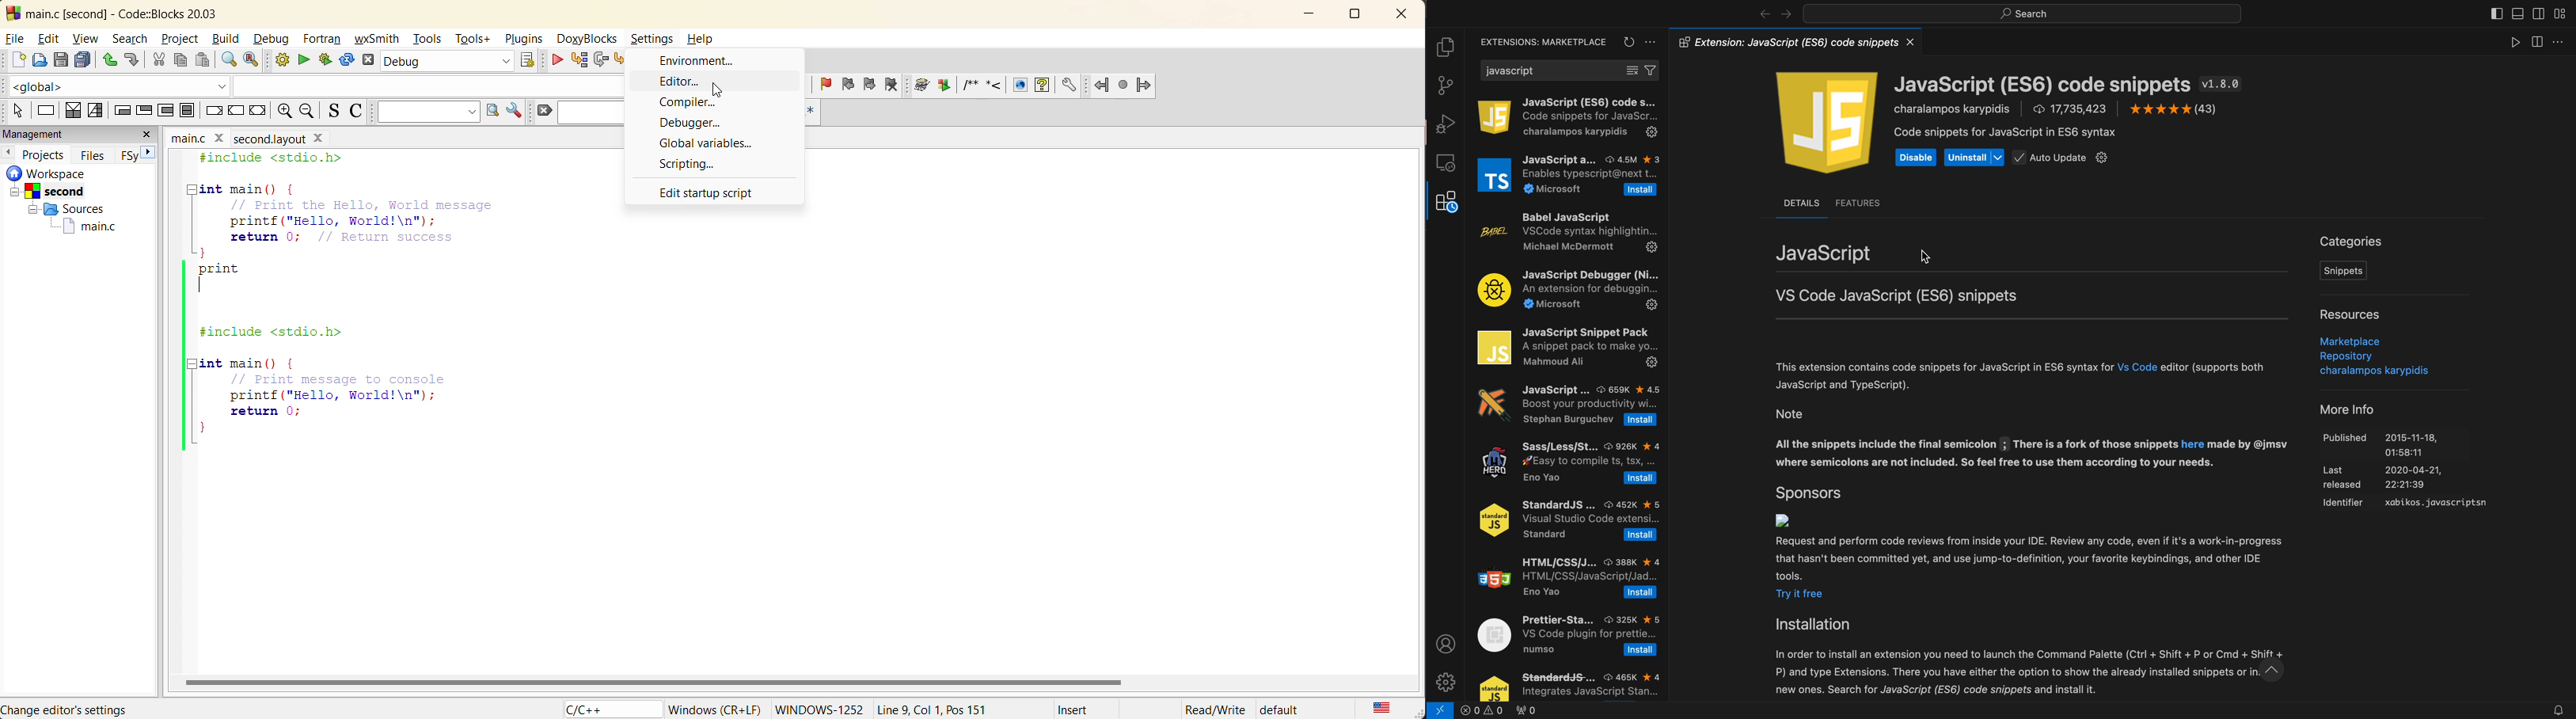  Describe the element at coordinates (1956, 109) in the screenshot. I see `Code snippets for JavaS` at that location.